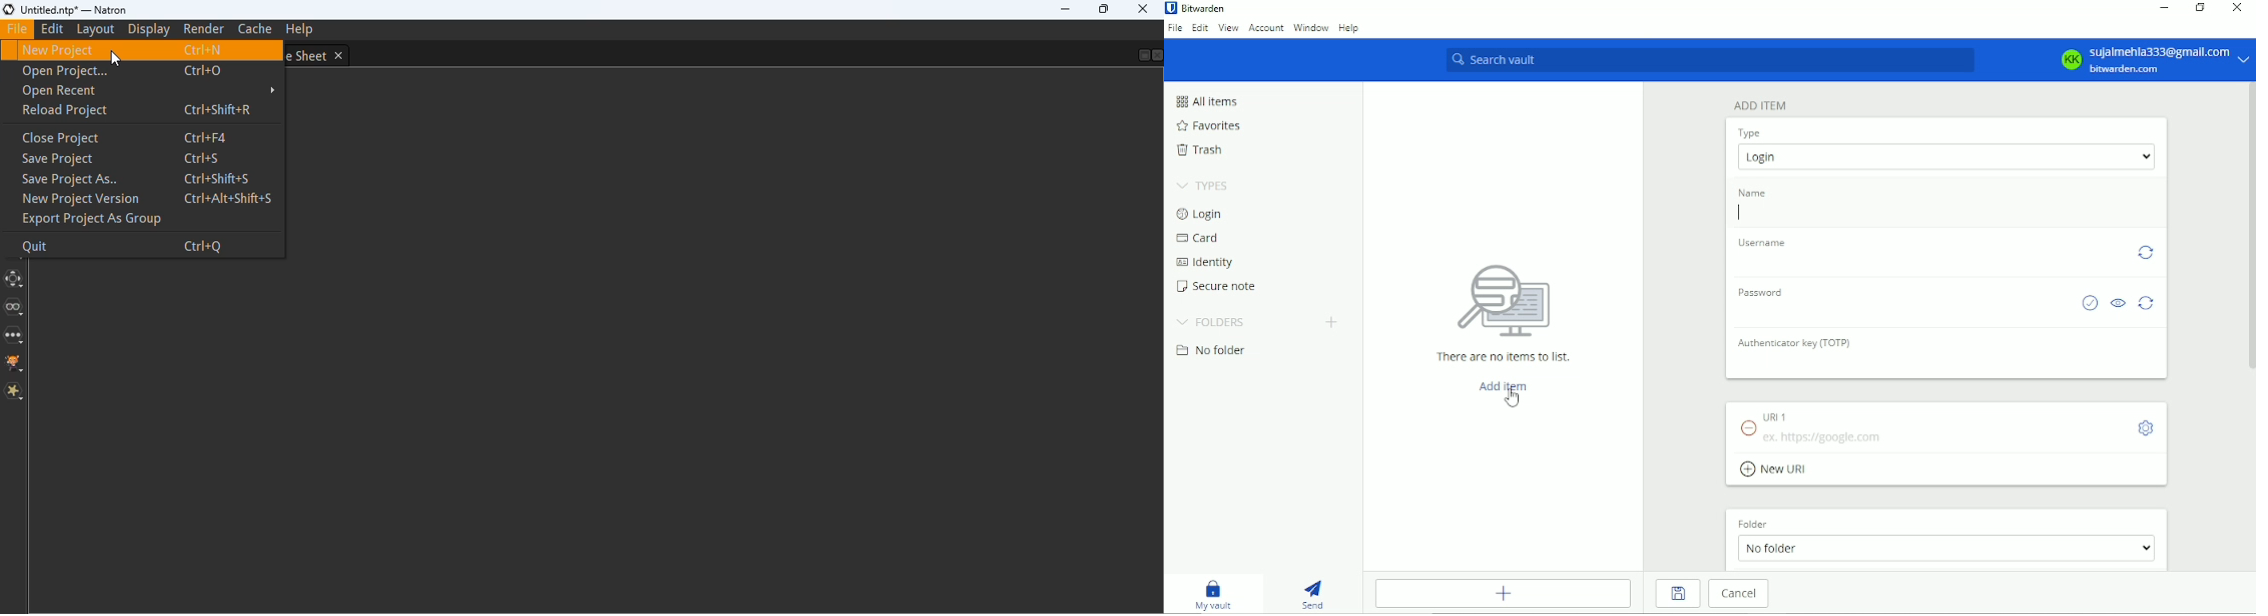  What do you see at coordinates (1750, 132) in the screenshot?
I see `Type` at bounding box center [1750, 132].